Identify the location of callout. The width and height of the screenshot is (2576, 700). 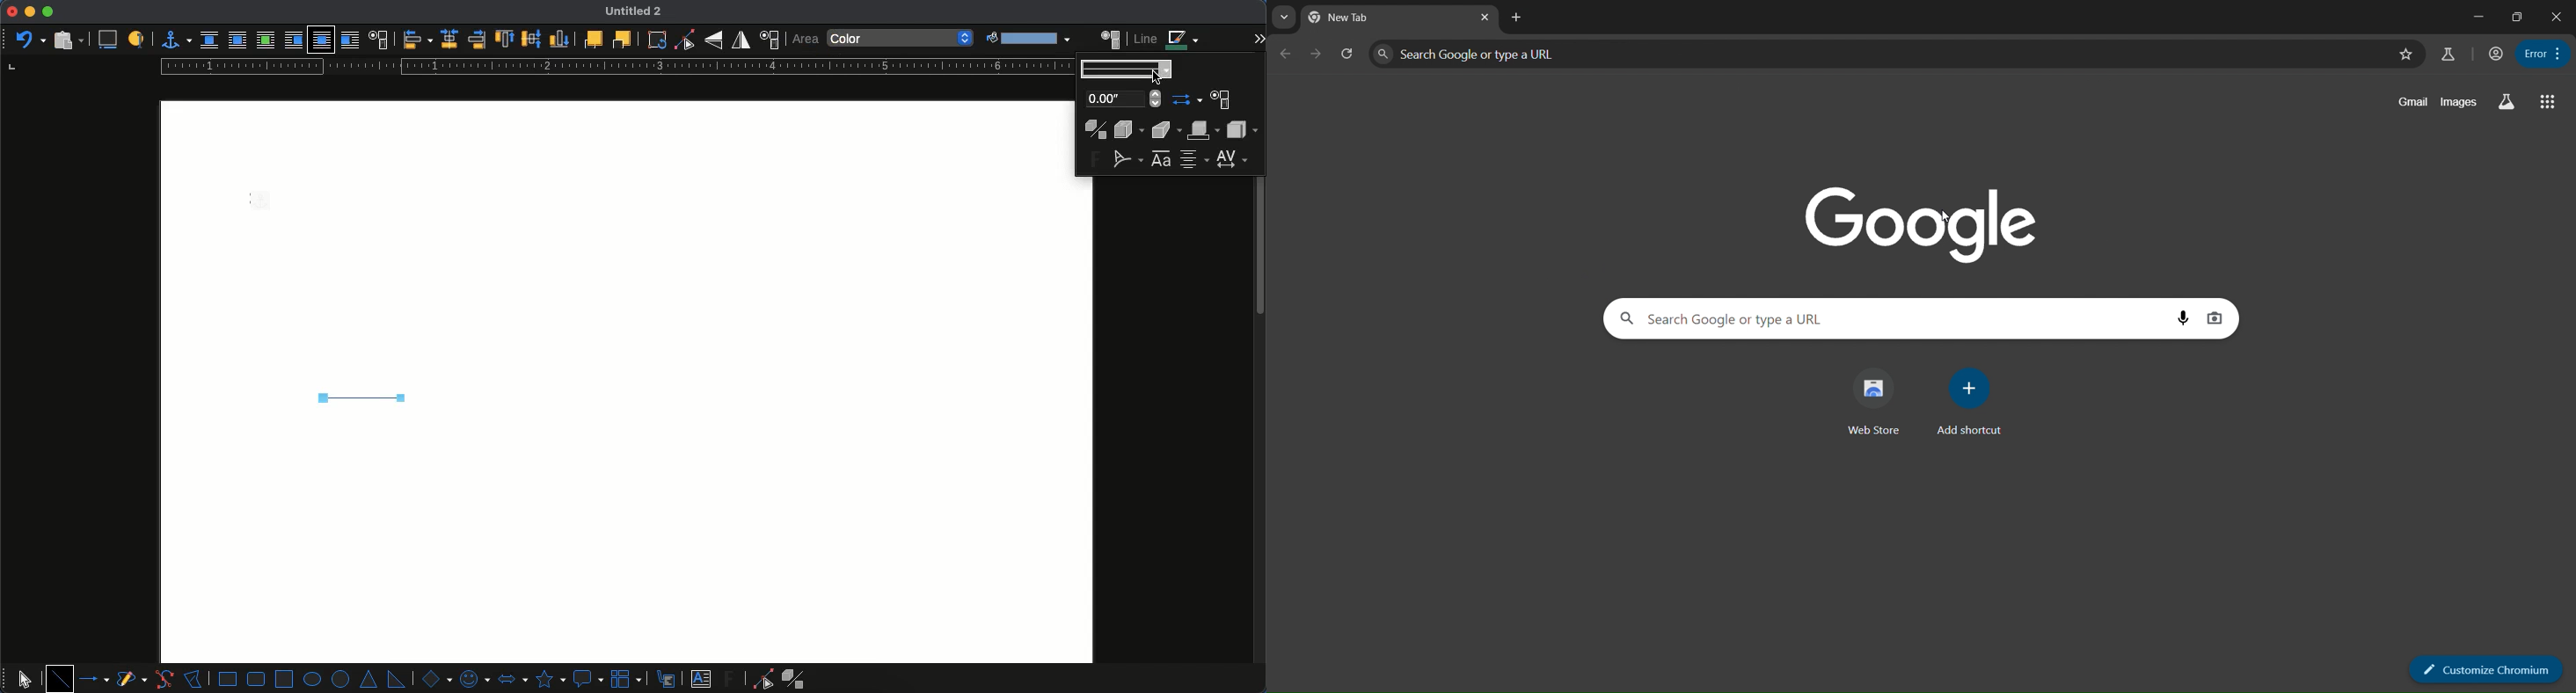
(587, 679).